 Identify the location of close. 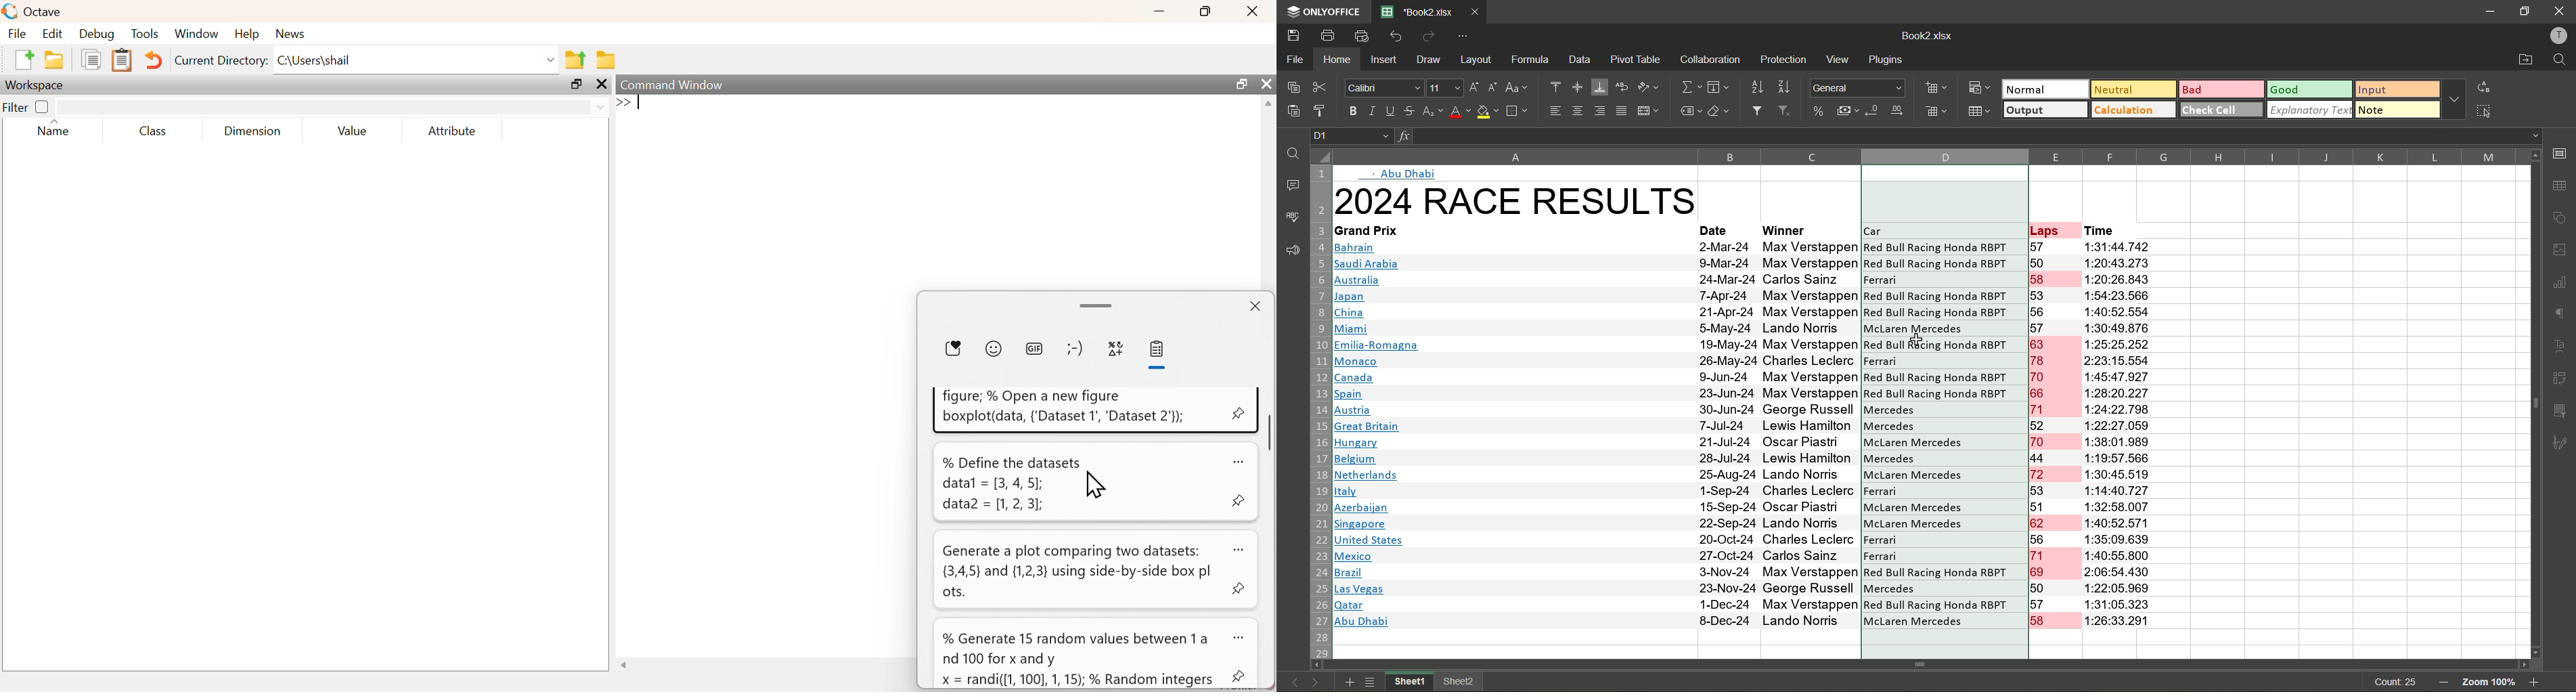
(1255, 306).